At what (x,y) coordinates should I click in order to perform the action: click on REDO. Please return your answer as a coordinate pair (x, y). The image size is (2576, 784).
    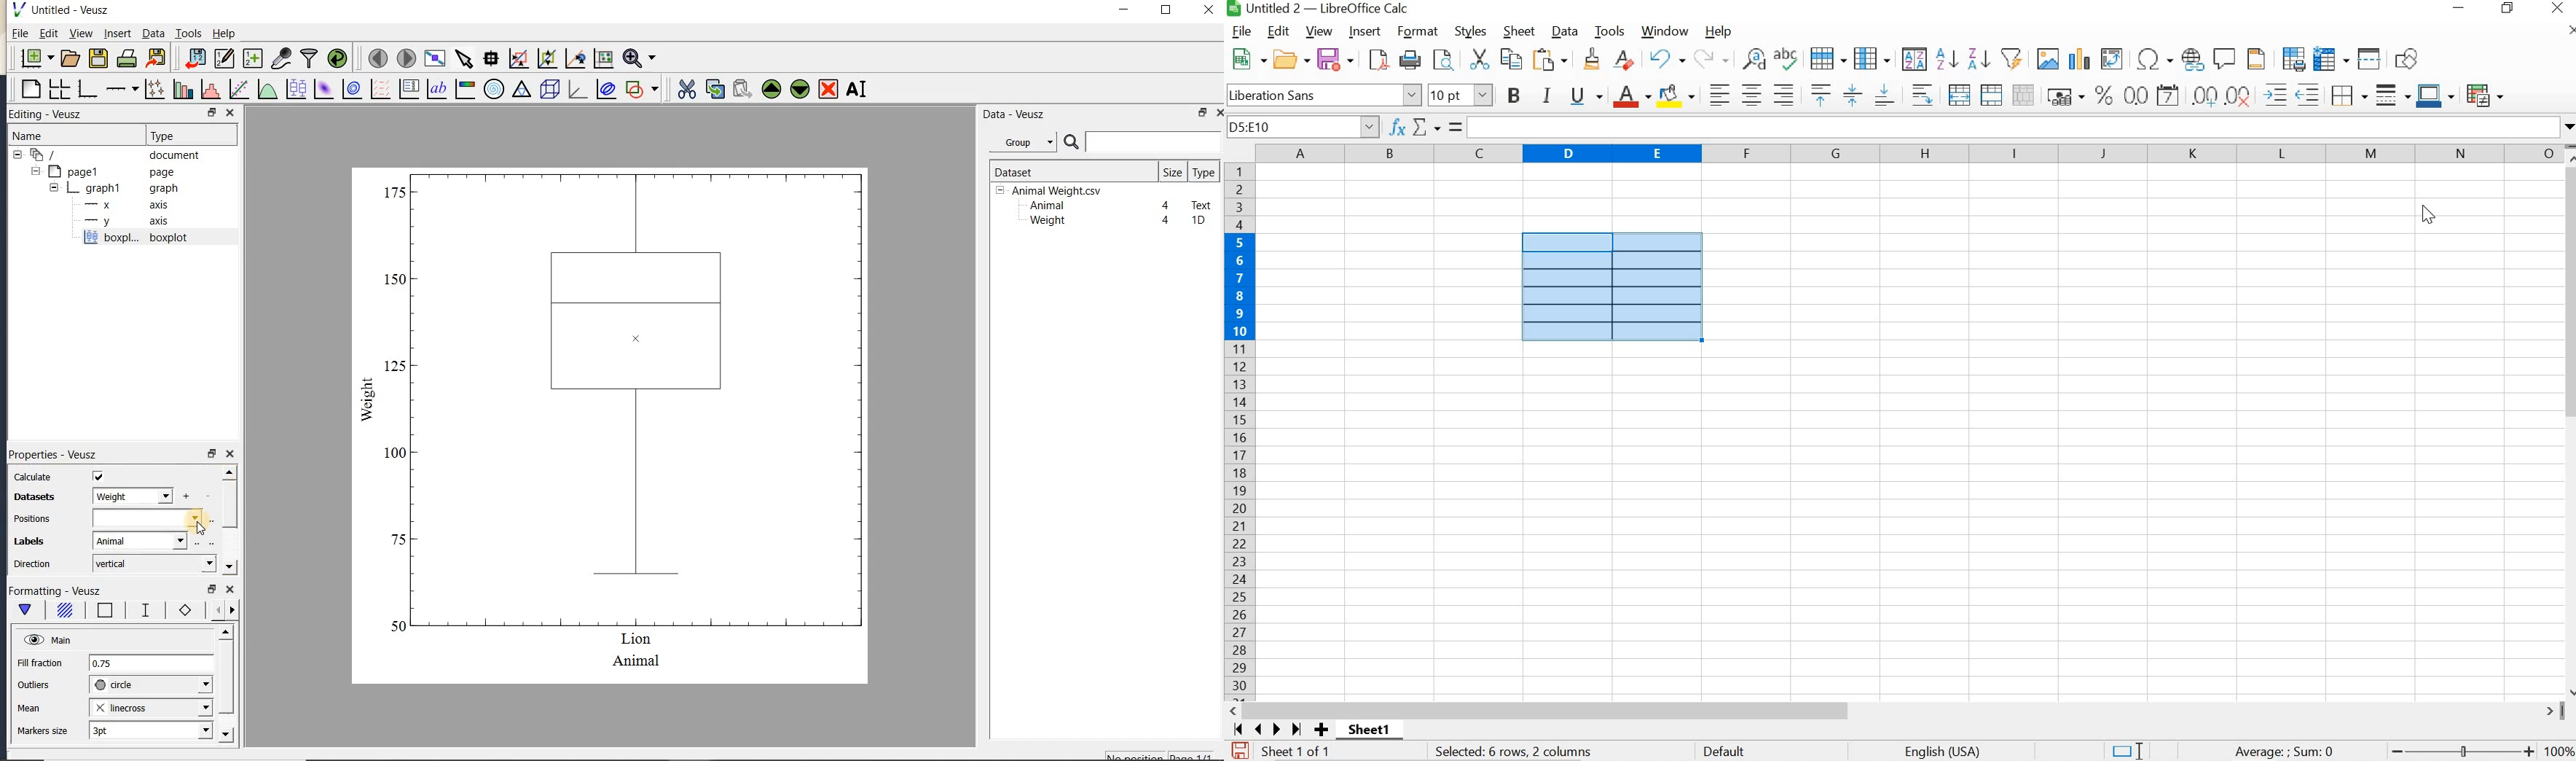
    Looking at the image, I should click on (1712, 60).